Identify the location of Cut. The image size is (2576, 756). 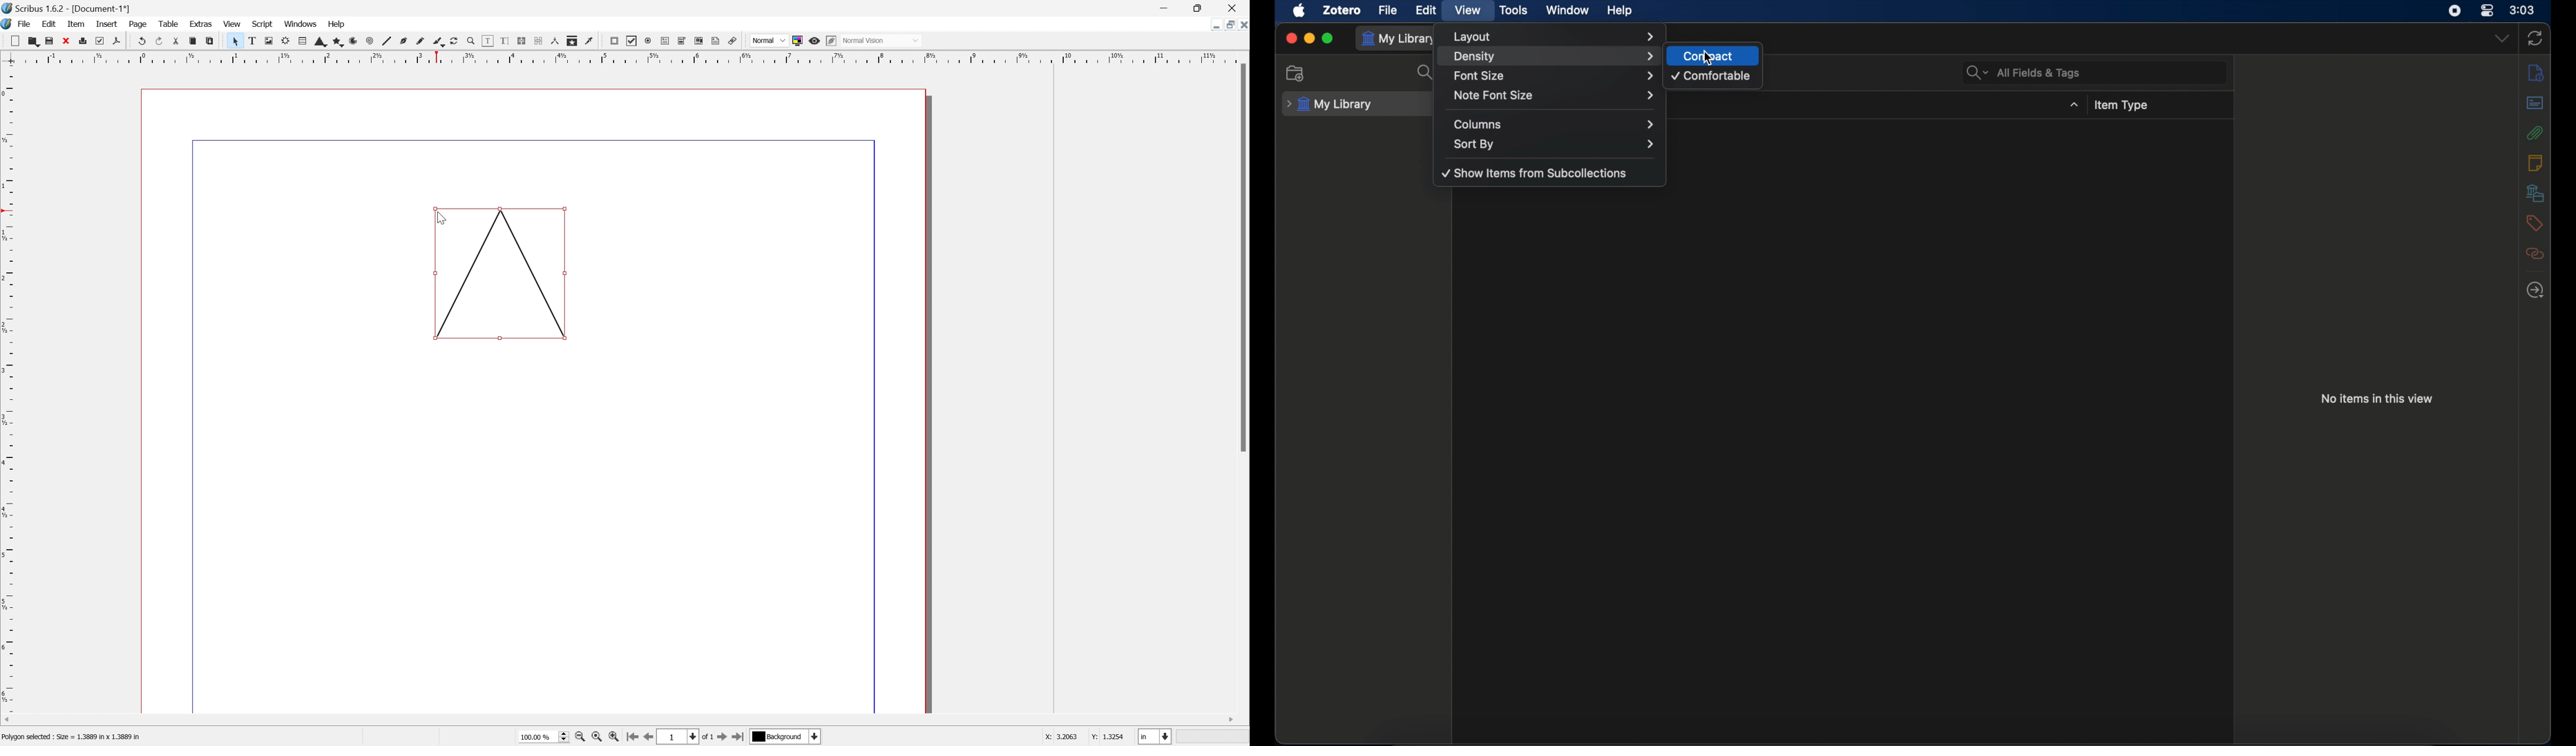
(174, 41).